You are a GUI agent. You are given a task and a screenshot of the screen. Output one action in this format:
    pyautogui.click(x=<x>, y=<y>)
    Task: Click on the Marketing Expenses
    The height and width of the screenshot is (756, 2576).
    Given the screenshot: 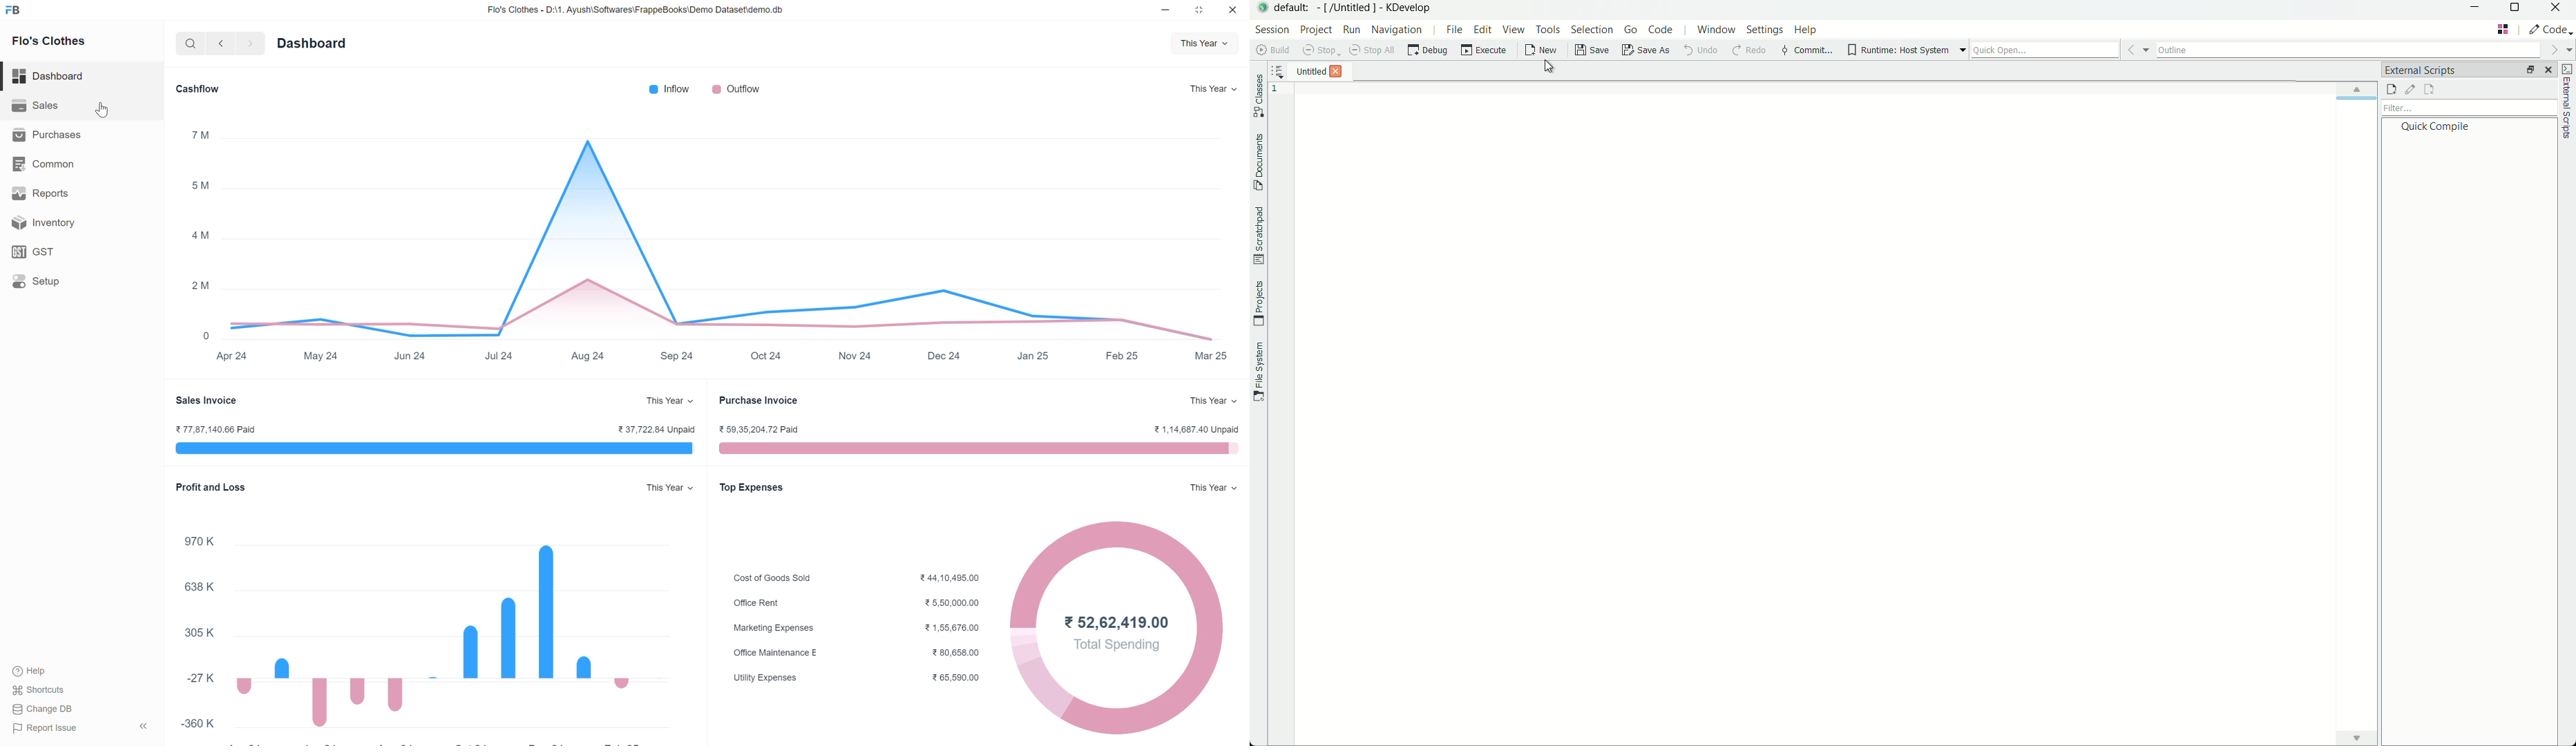 What is the action you would take?
    pyautogui.click(x=777, y=629)
    